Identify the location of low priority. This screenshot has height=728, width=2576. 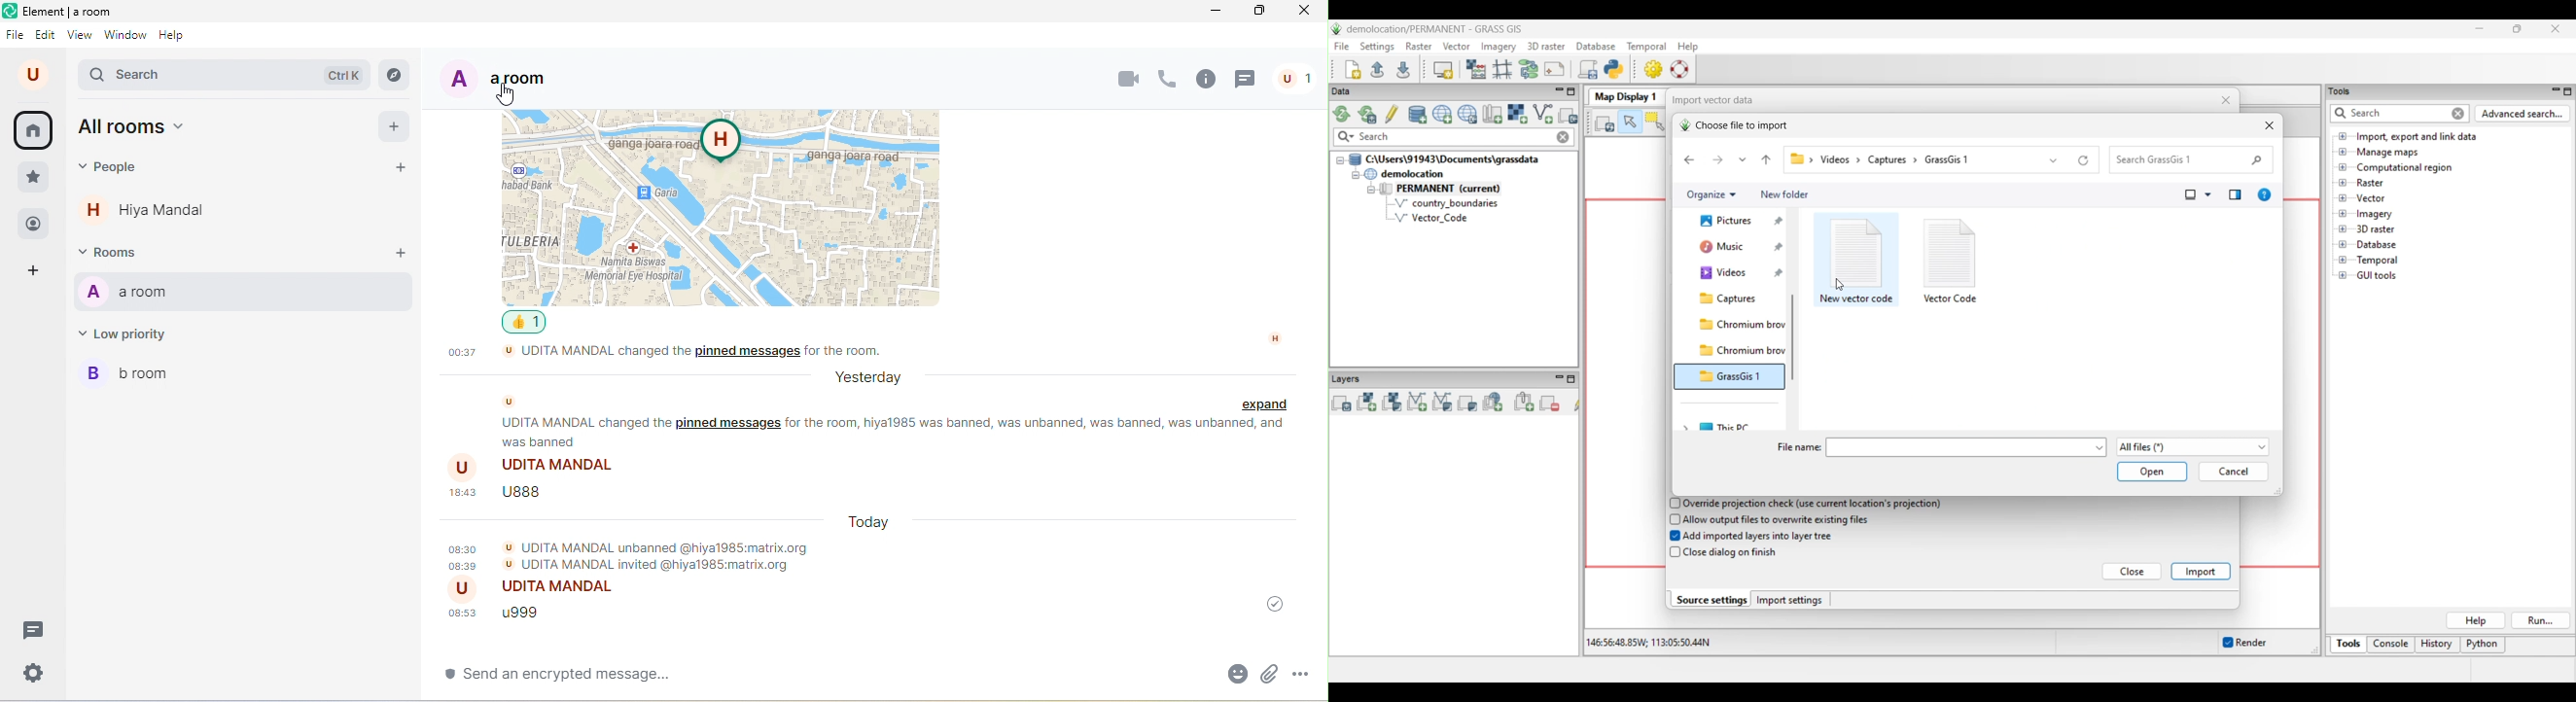
(132, 337).